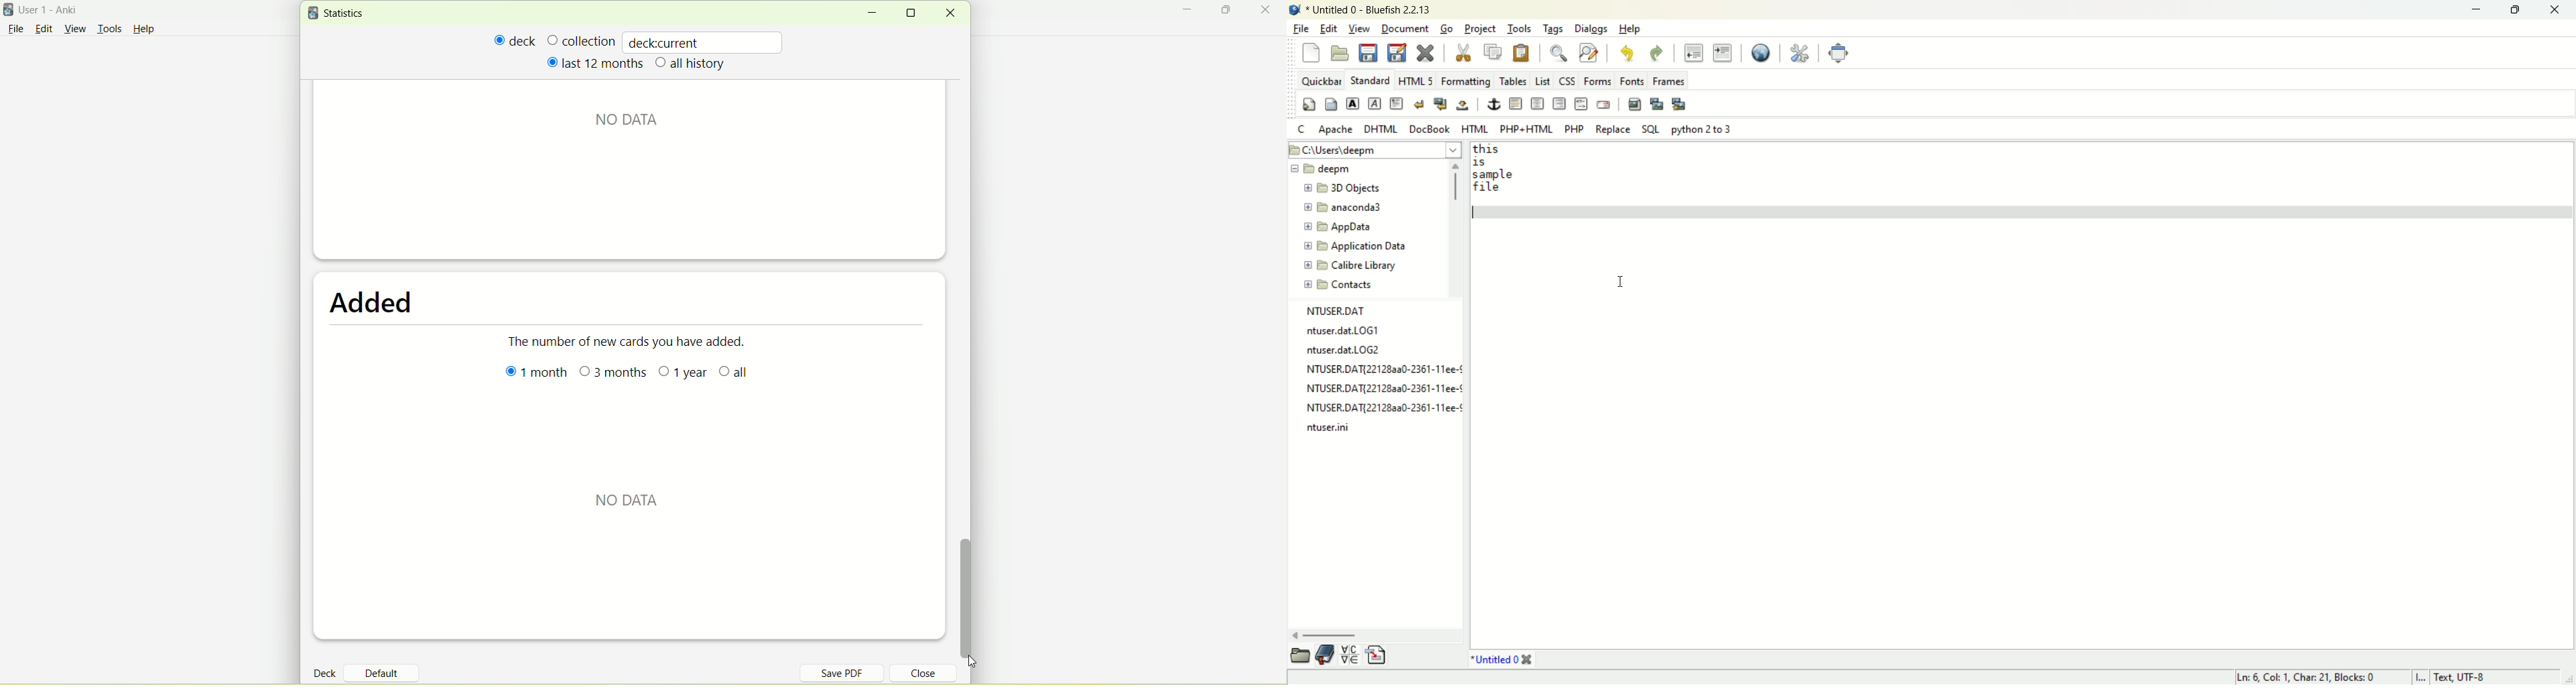  I want to click on save as, so click(1397, 52).